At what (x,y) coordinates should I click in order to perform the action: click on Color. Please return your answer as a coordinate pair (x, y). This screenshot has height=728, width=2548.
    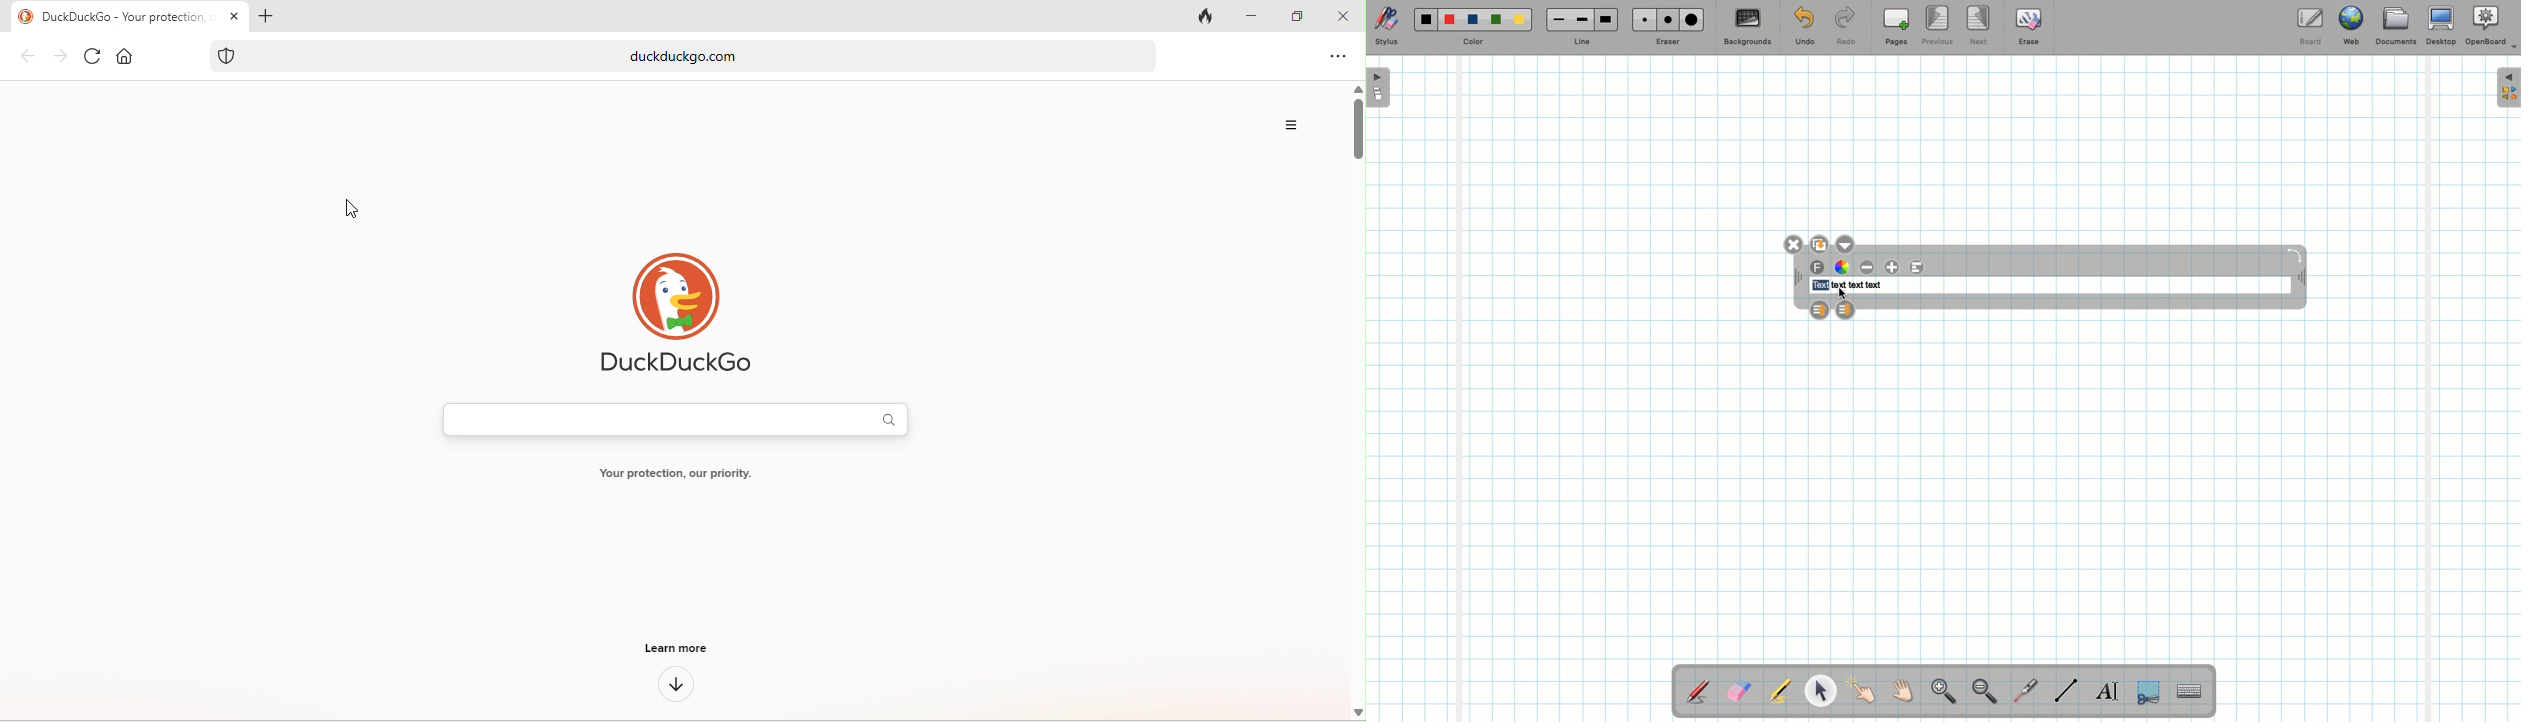
    Looking at the image, I should click on (1471, 43).